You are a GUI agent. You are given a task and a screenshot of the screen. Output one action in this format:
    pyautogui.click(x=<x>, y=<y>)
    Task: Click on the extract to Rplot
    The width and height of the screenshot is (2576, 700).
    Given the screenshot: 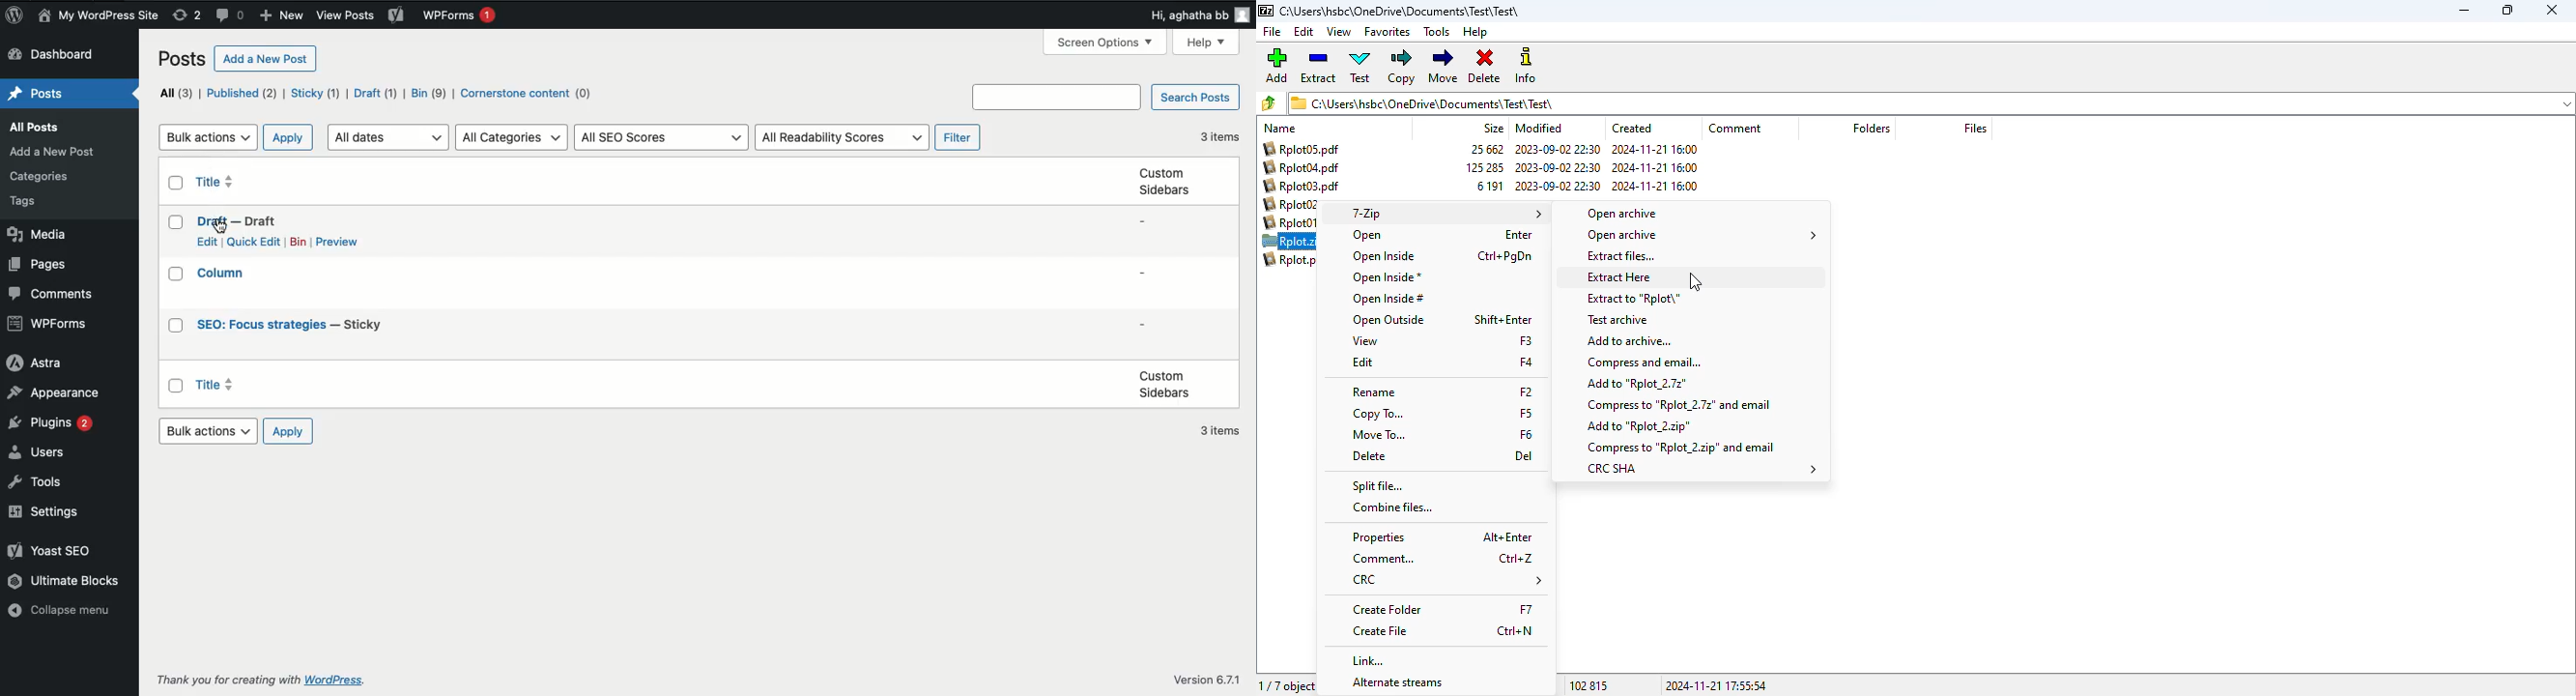 What is the action you would take?
    pyautogui.click(x=1633, y=298)
    